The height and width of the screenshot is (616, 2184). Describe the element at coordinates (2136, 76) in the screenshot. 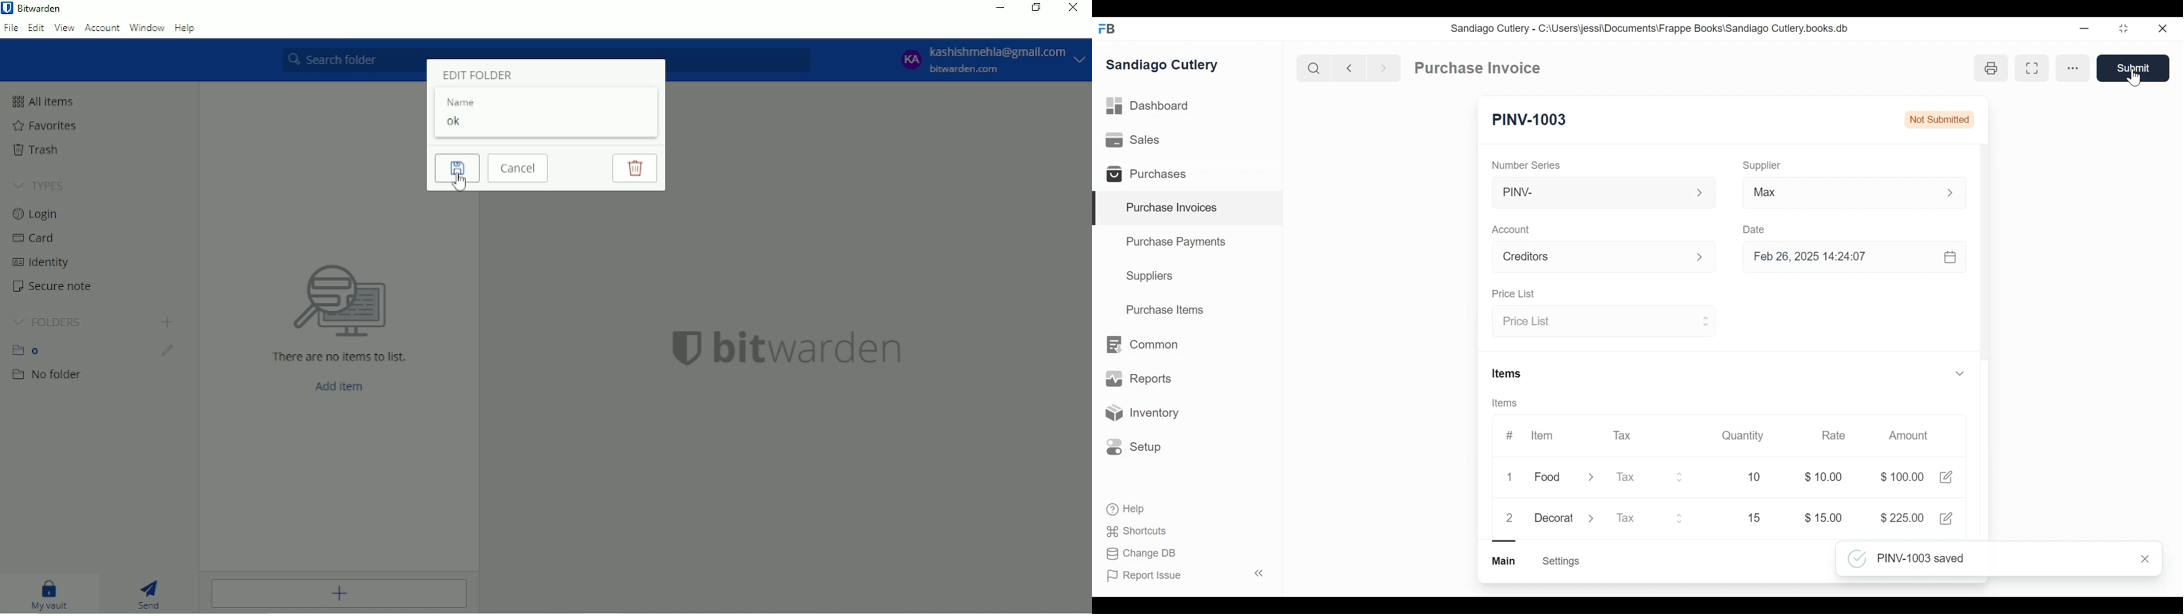

I see `cursor` at that location.